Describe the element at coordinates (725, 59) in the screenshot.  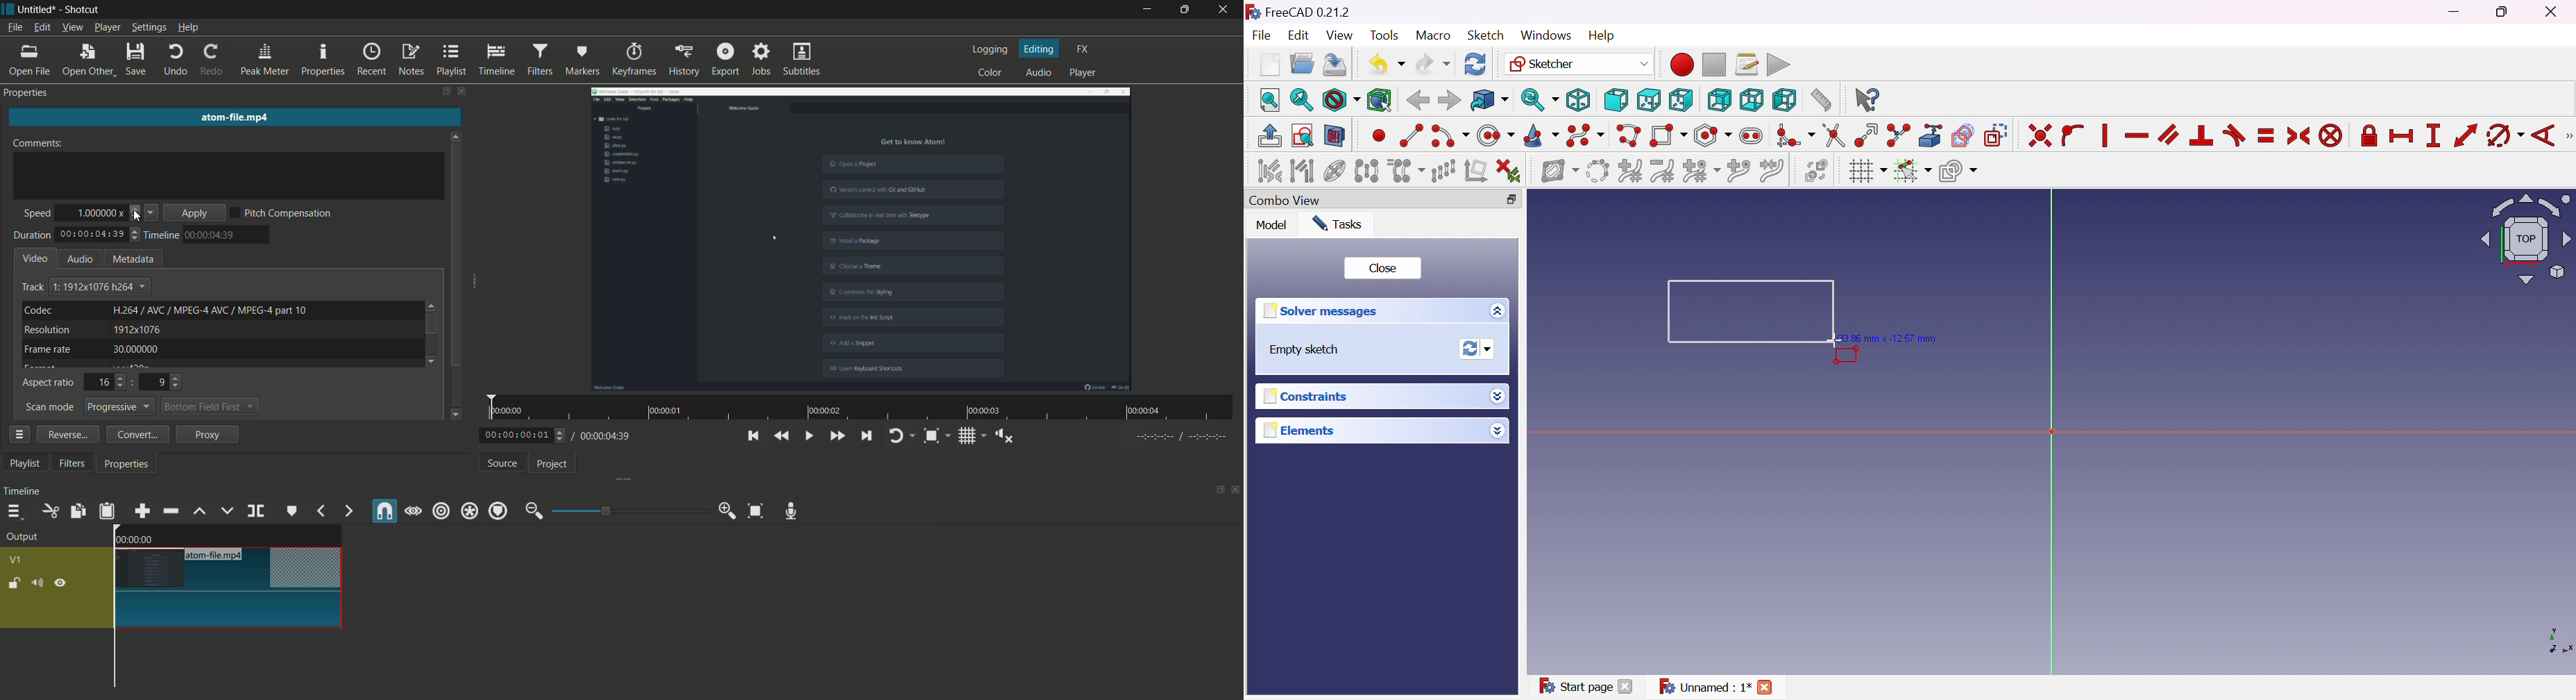
I see `export` at that location.